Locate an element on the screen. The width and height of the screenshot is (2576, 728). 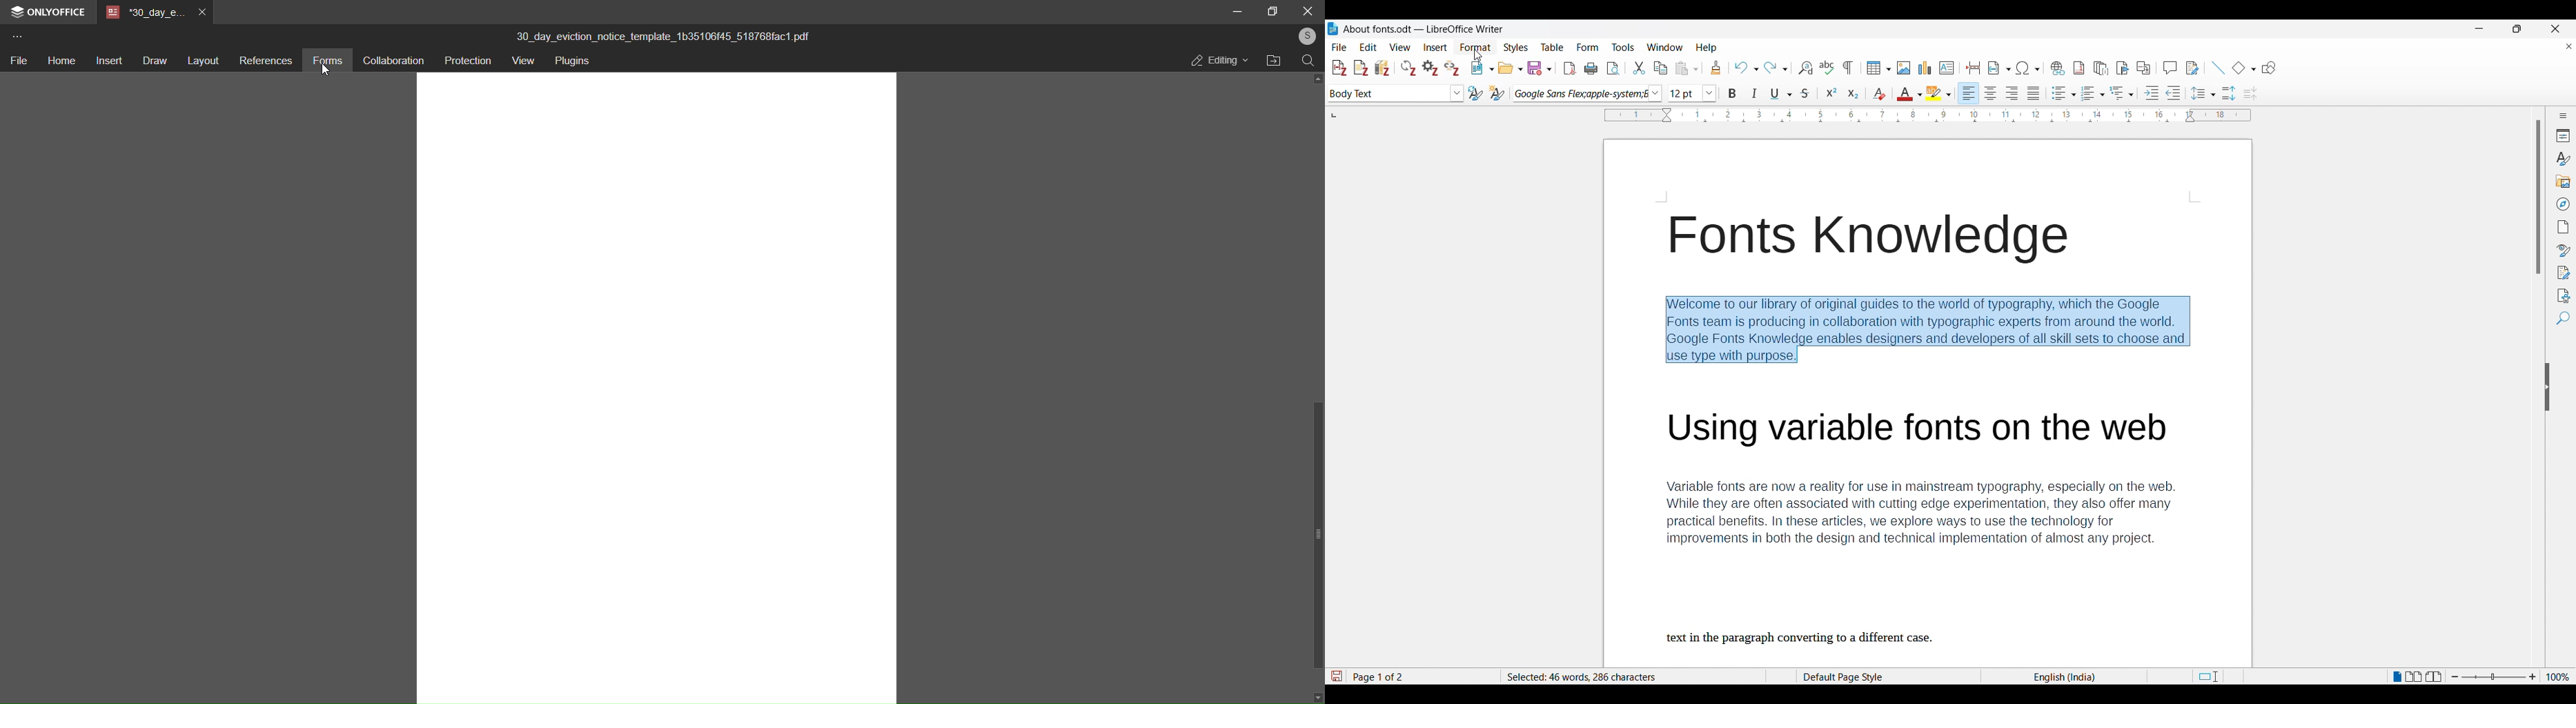
Open options is located at coordinates (1510, 68).